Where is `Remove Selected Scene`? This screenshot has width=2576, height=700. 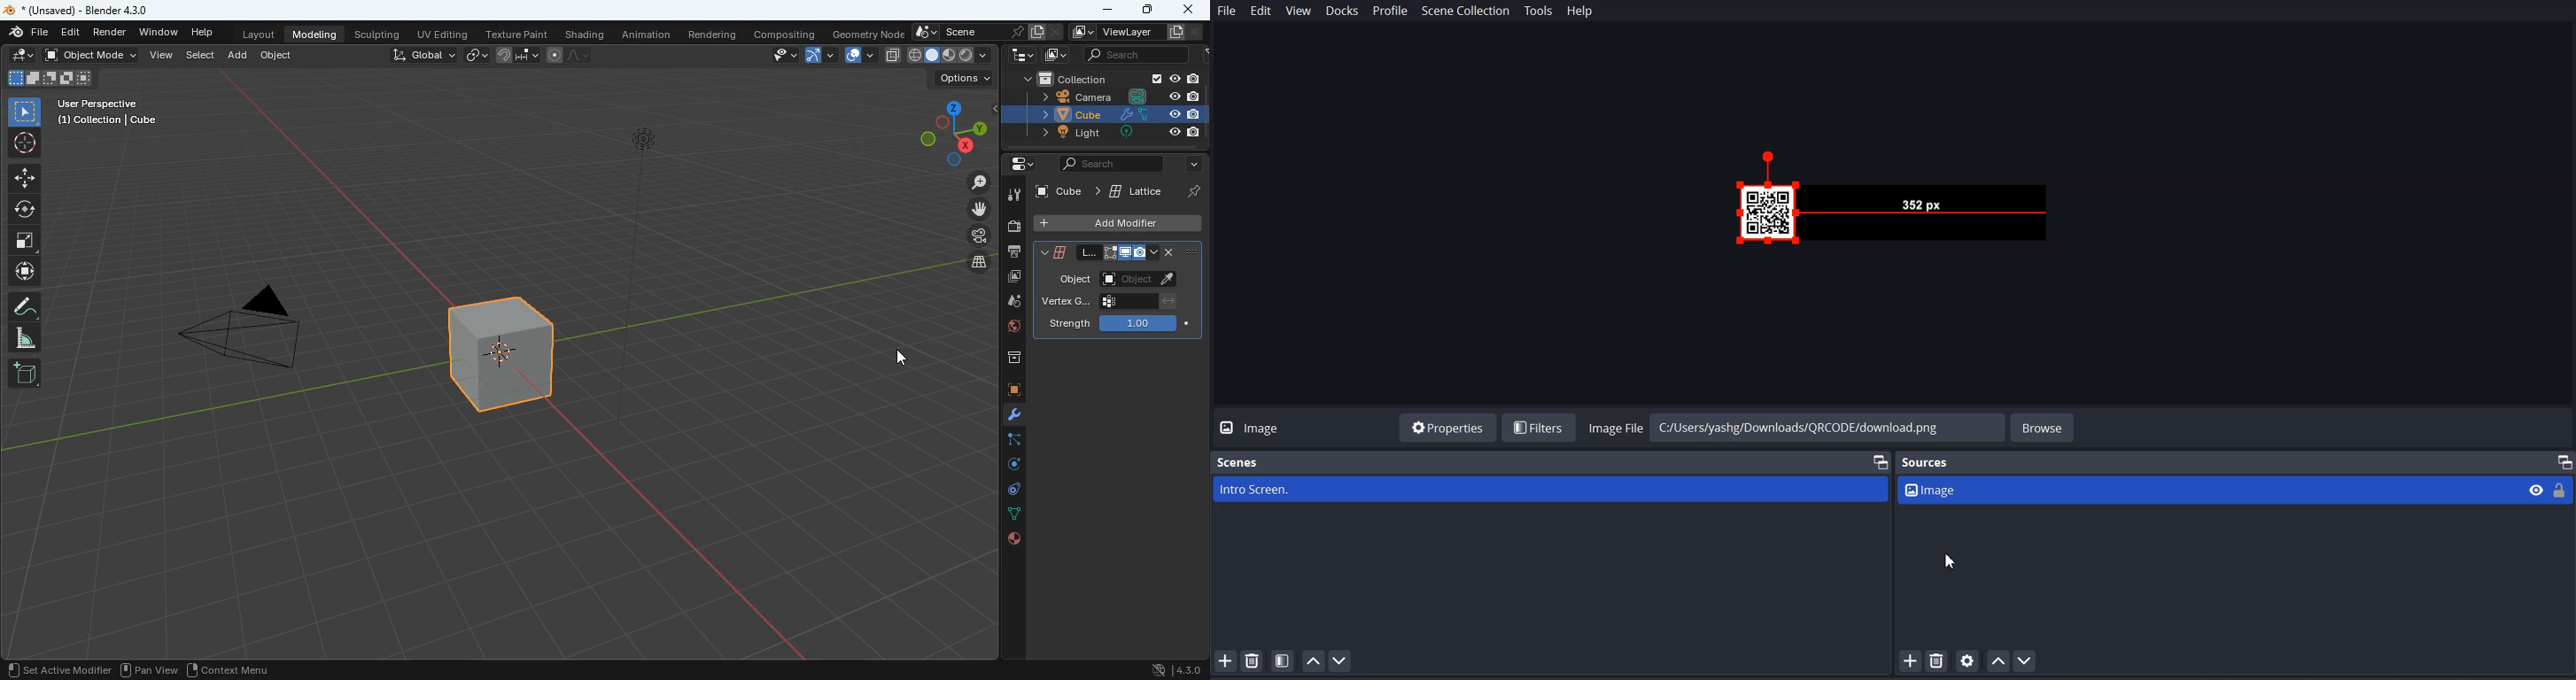
Remove Selected Scene is located at coordinates (1254, 661).